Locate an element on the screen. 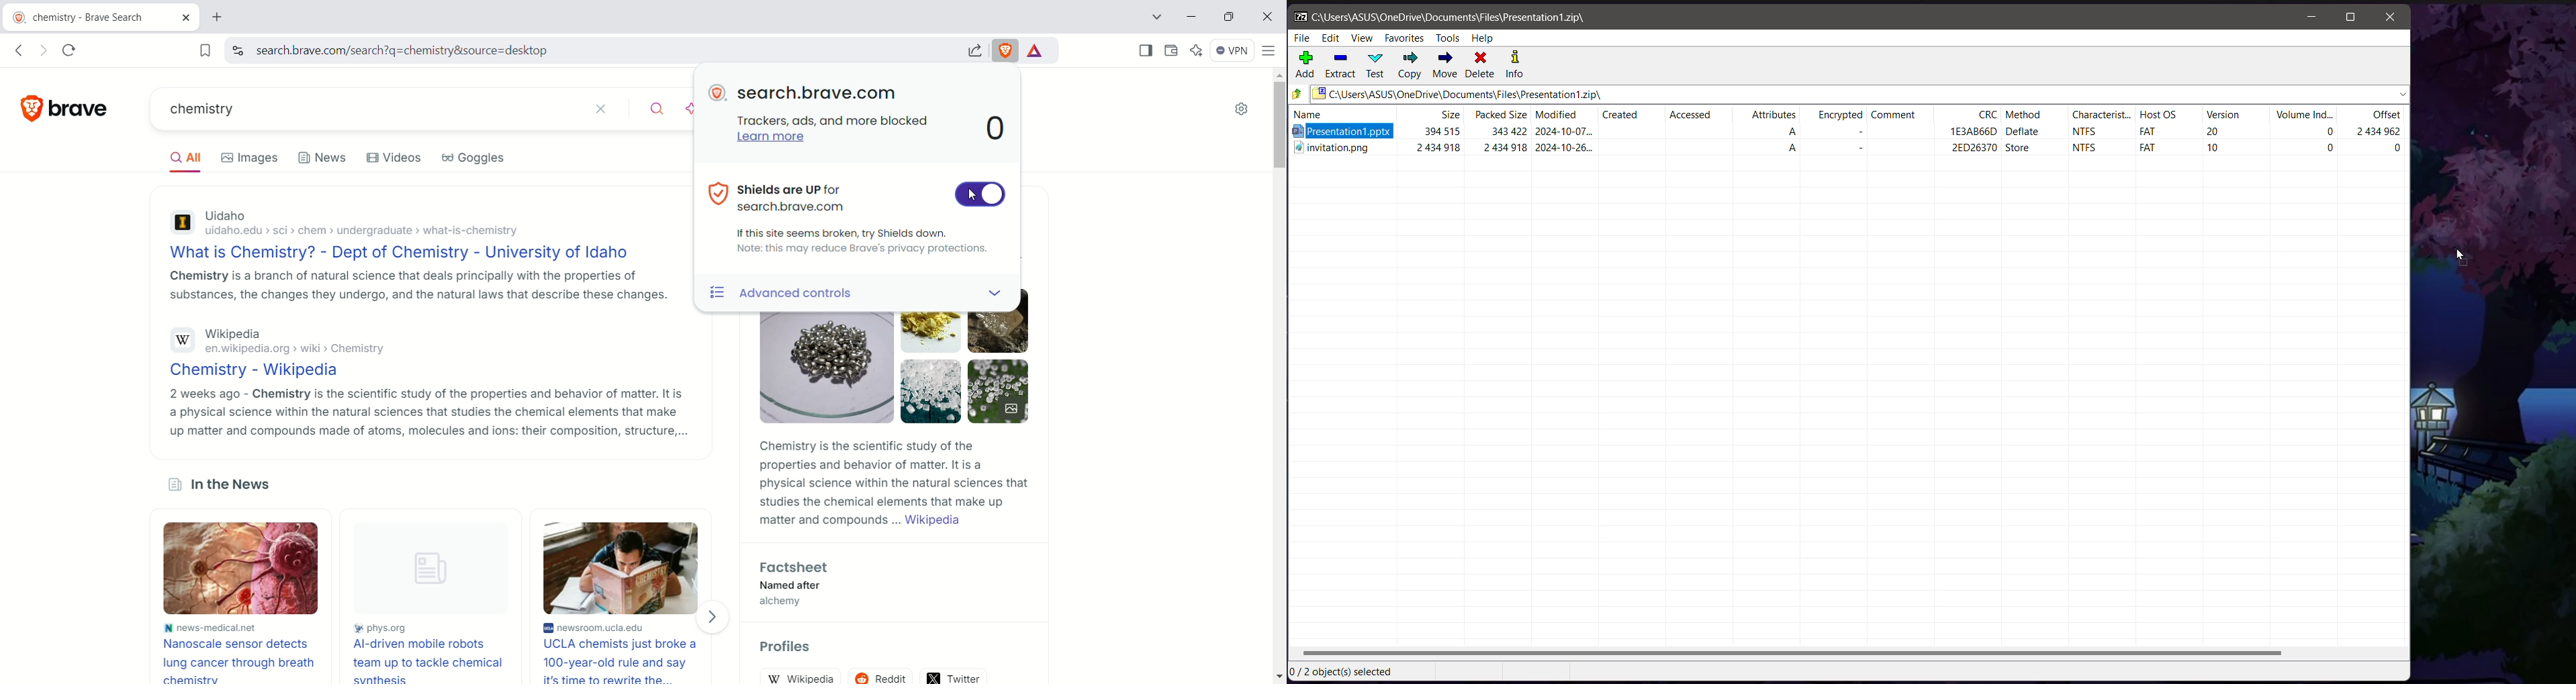 The height and width of the screenshot is (700, 2576). What is chemistry? - Dept of Chemistry - University of Idaho is located at coordinates (415, 253).